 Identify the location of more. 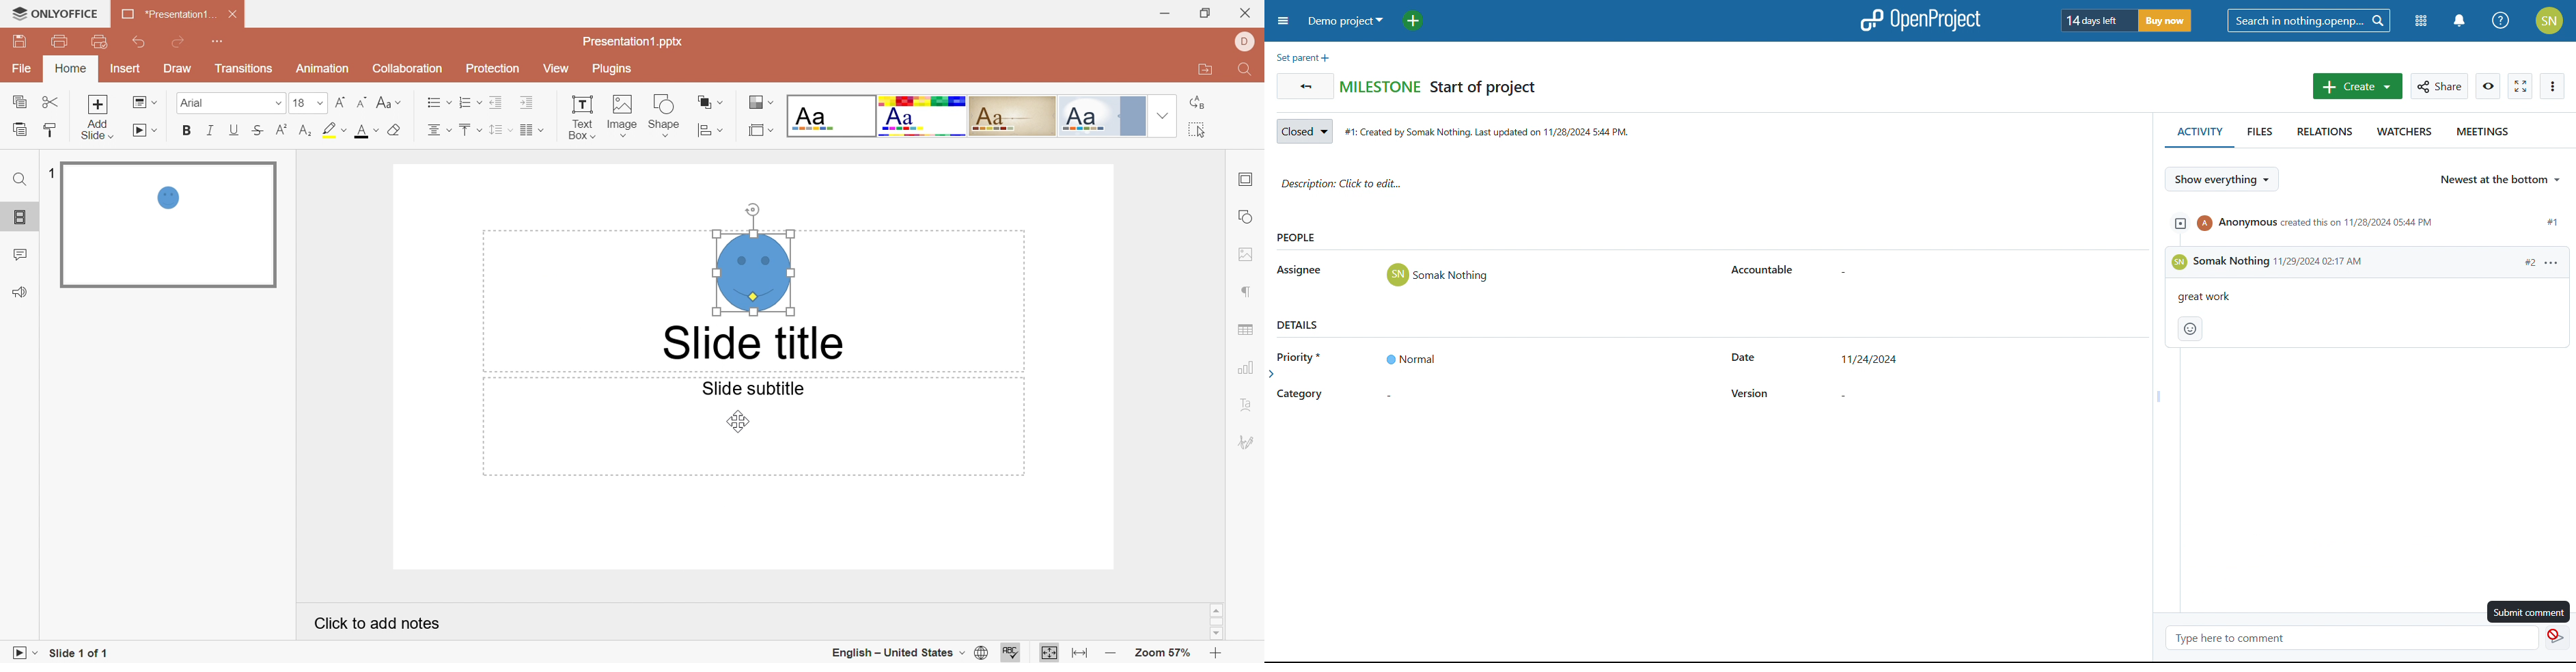
(2551, 263).